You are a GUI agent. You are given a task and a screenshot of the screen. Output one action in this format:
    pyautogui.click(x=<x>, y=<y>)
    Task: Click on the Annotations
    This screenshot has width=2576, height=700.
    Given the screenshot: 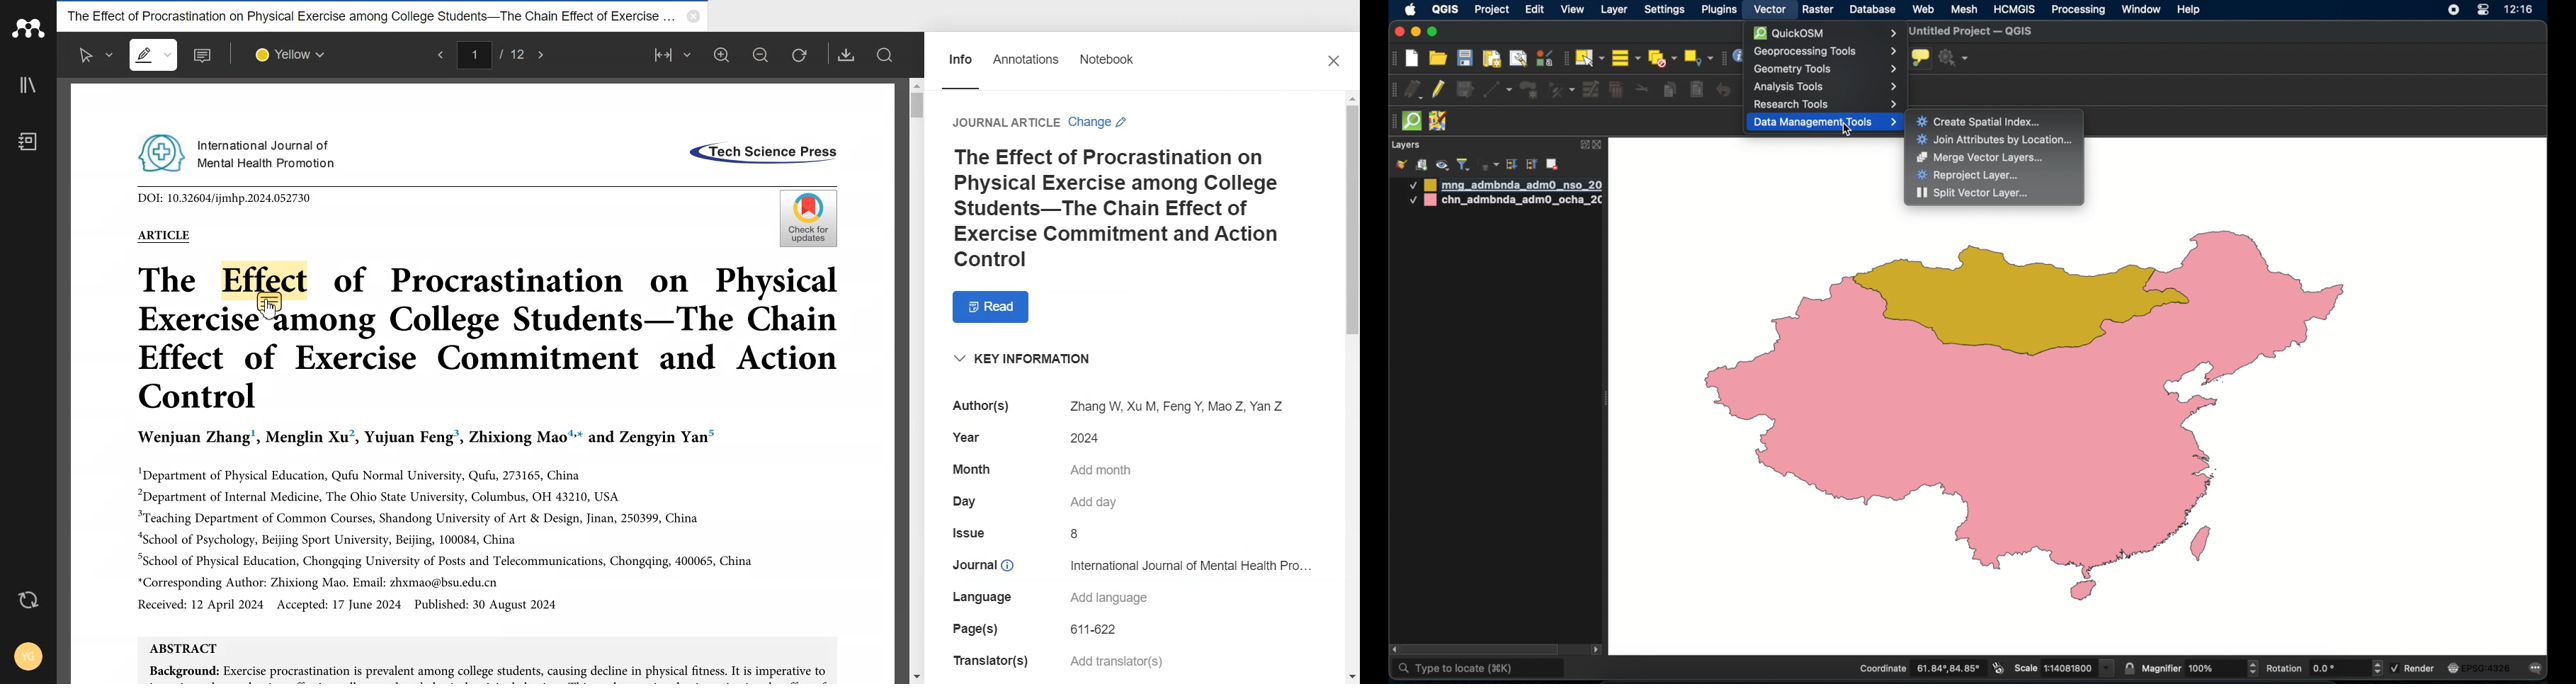 What is the action you would take?
    pyautogui.click(x=1026, y=63)
    